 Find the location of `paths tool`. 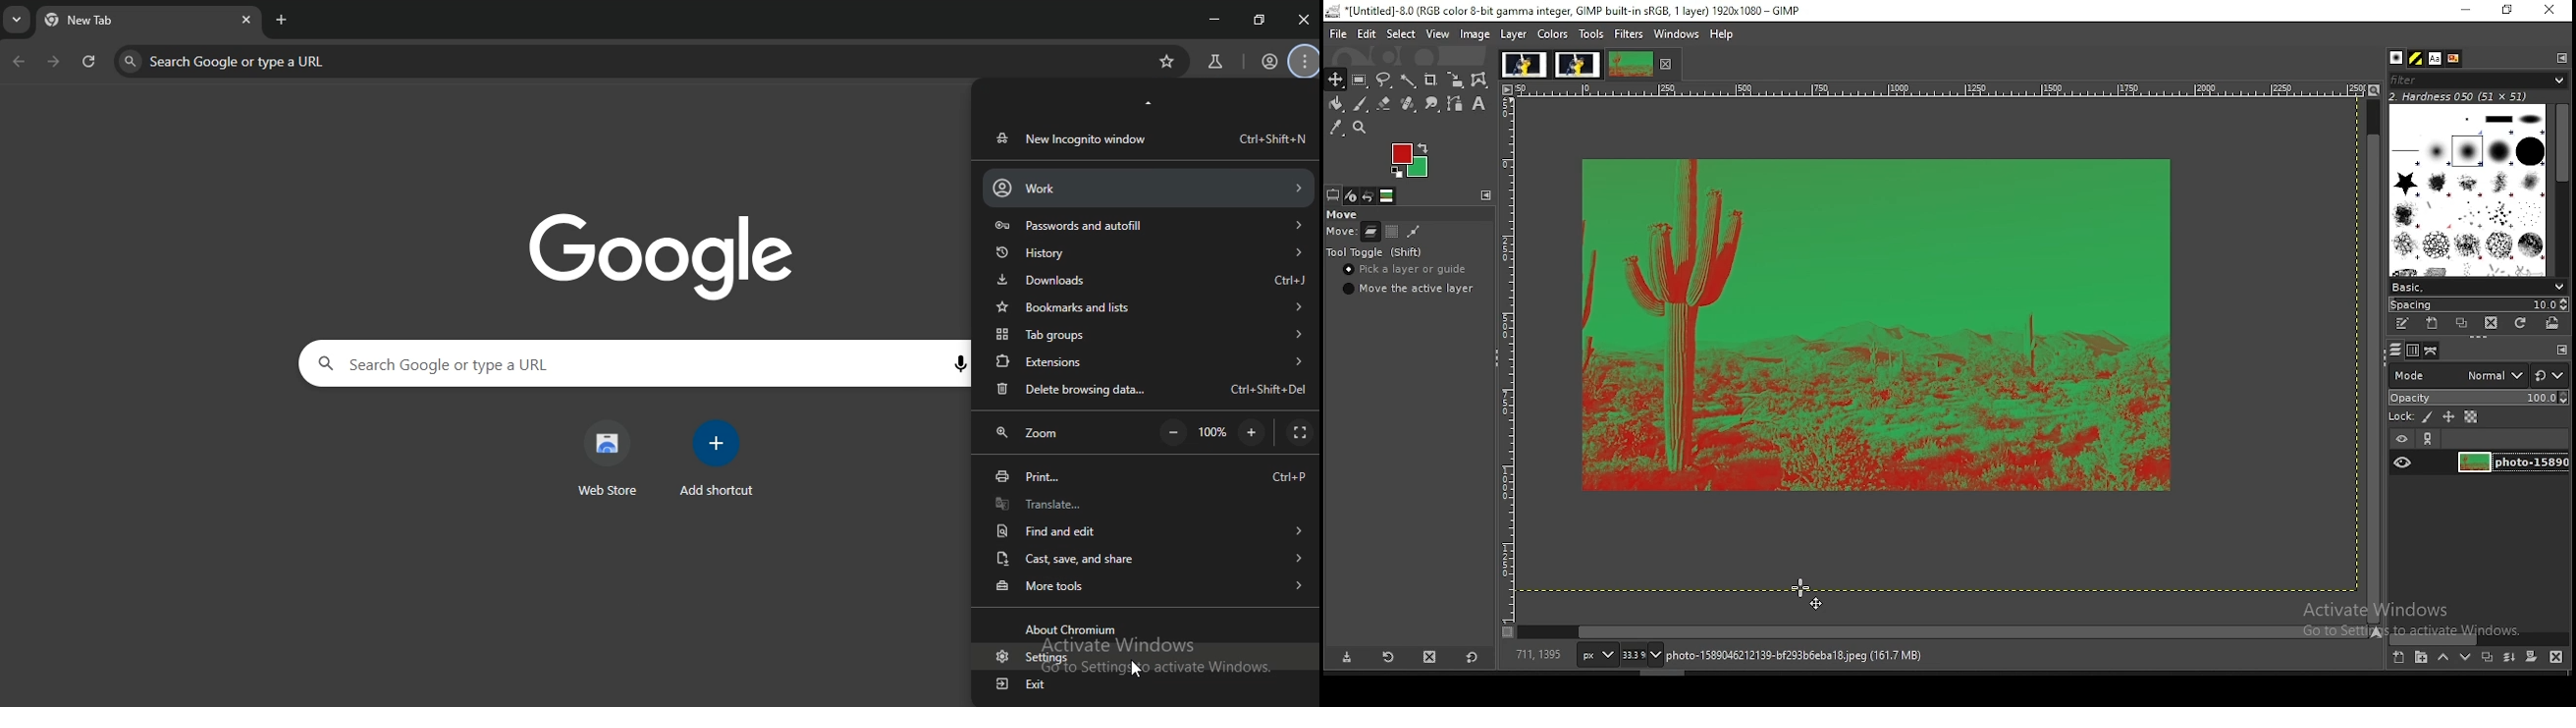

paths tool is located at coordinates (1455, 103).